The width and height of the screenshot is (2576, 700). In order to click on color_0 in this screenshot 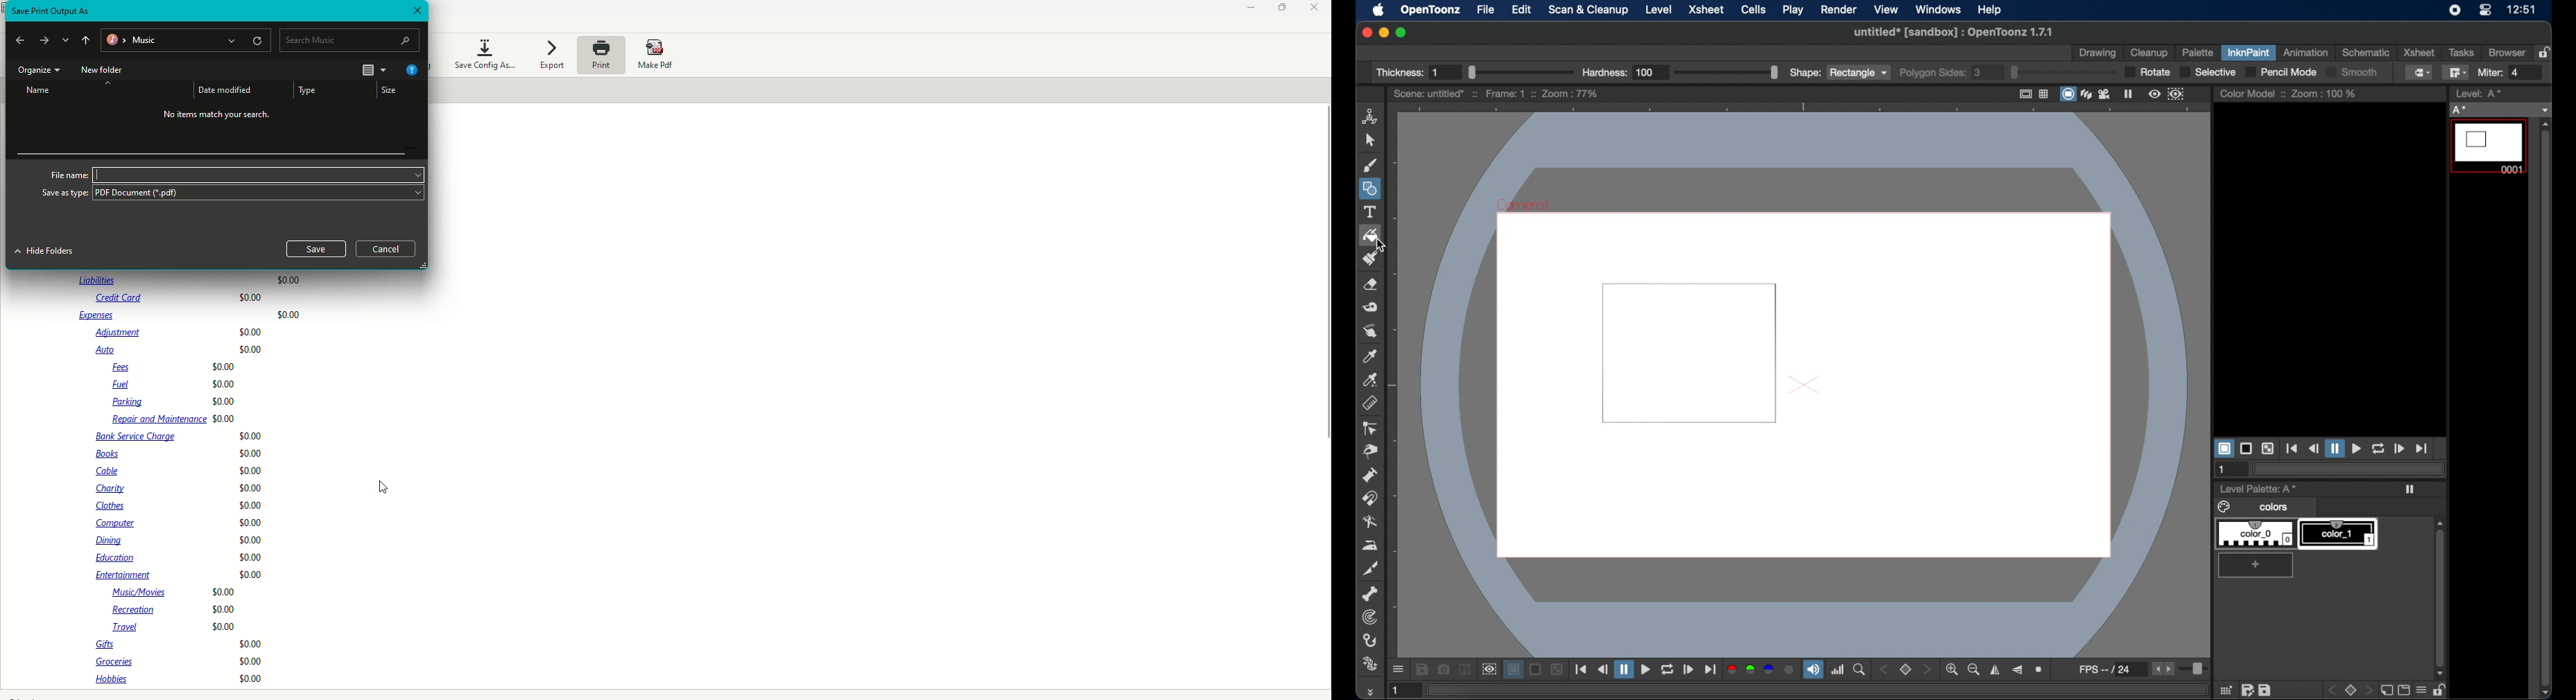, I will do `click(2257, 534)`.